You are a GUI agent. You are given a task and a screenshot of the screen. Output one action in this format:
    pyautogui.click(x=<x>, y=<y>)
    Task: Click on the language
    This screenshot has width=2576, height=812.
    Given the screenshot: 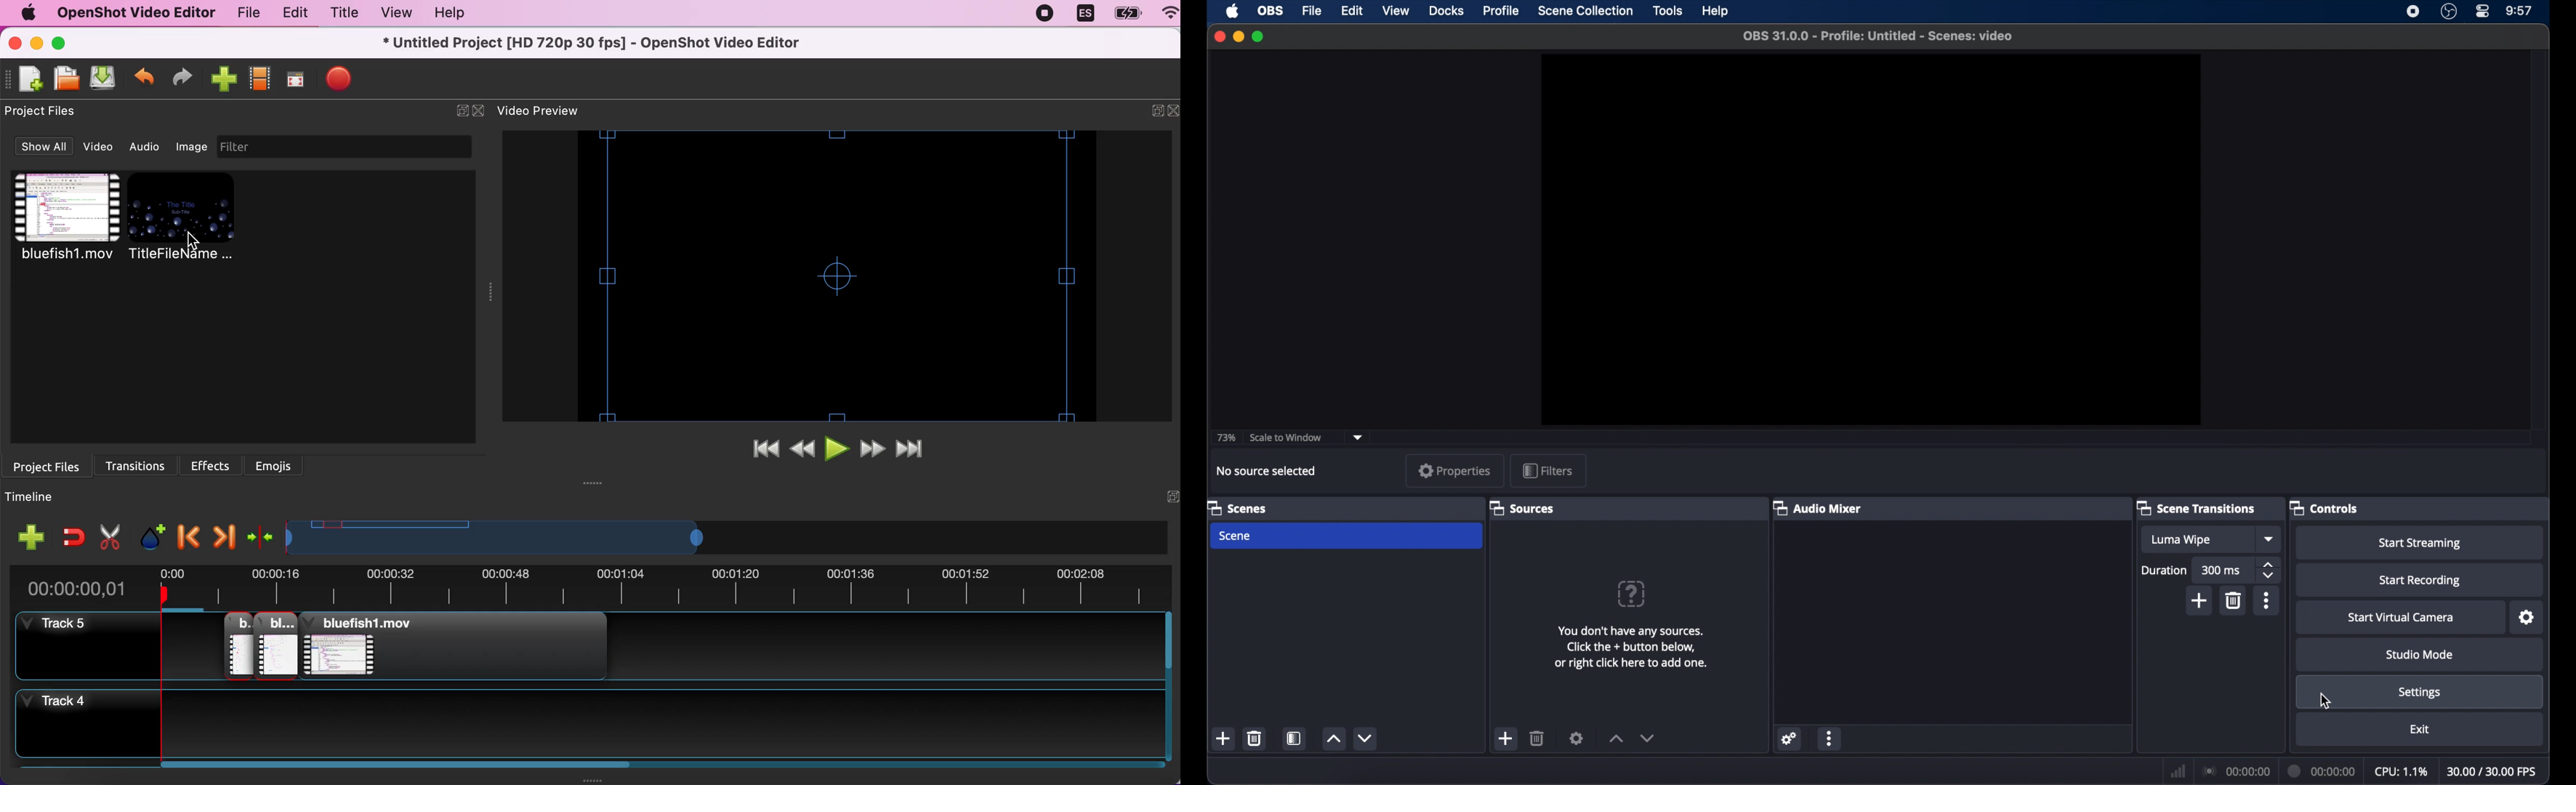 What is the action you would take?
    pyautogui.click(x=1084, y=14)
    